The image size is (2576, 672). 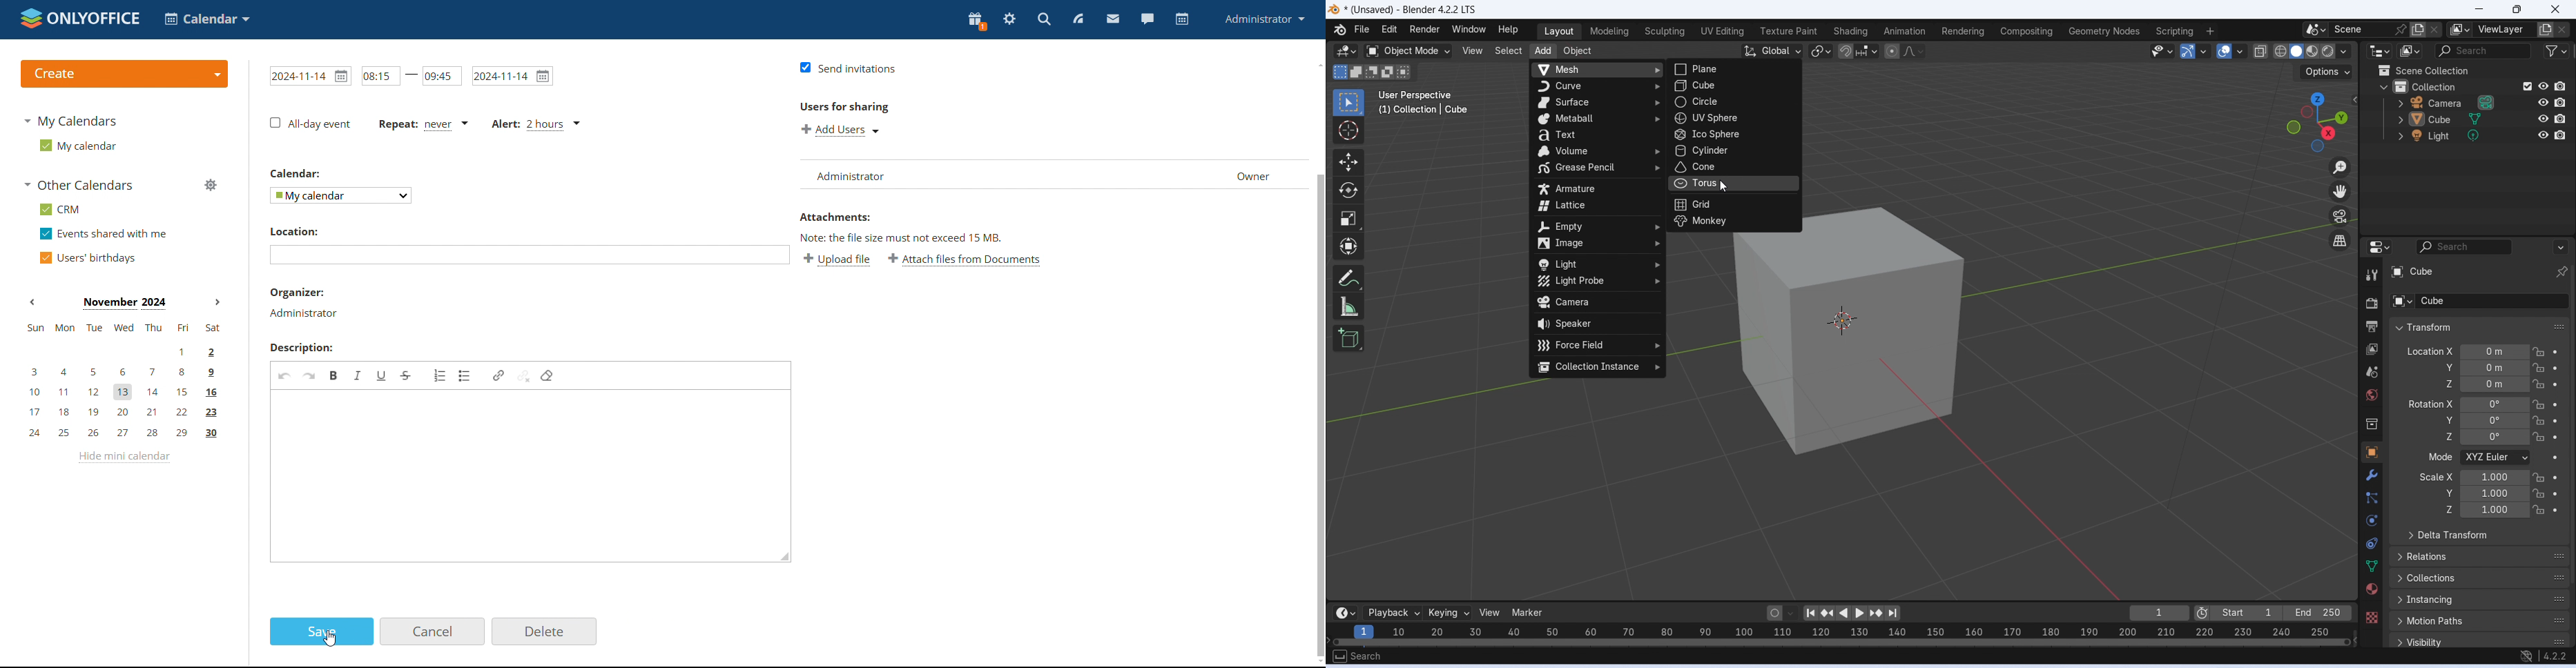 I want to click on Object mode, so click(x=1405, y=51).